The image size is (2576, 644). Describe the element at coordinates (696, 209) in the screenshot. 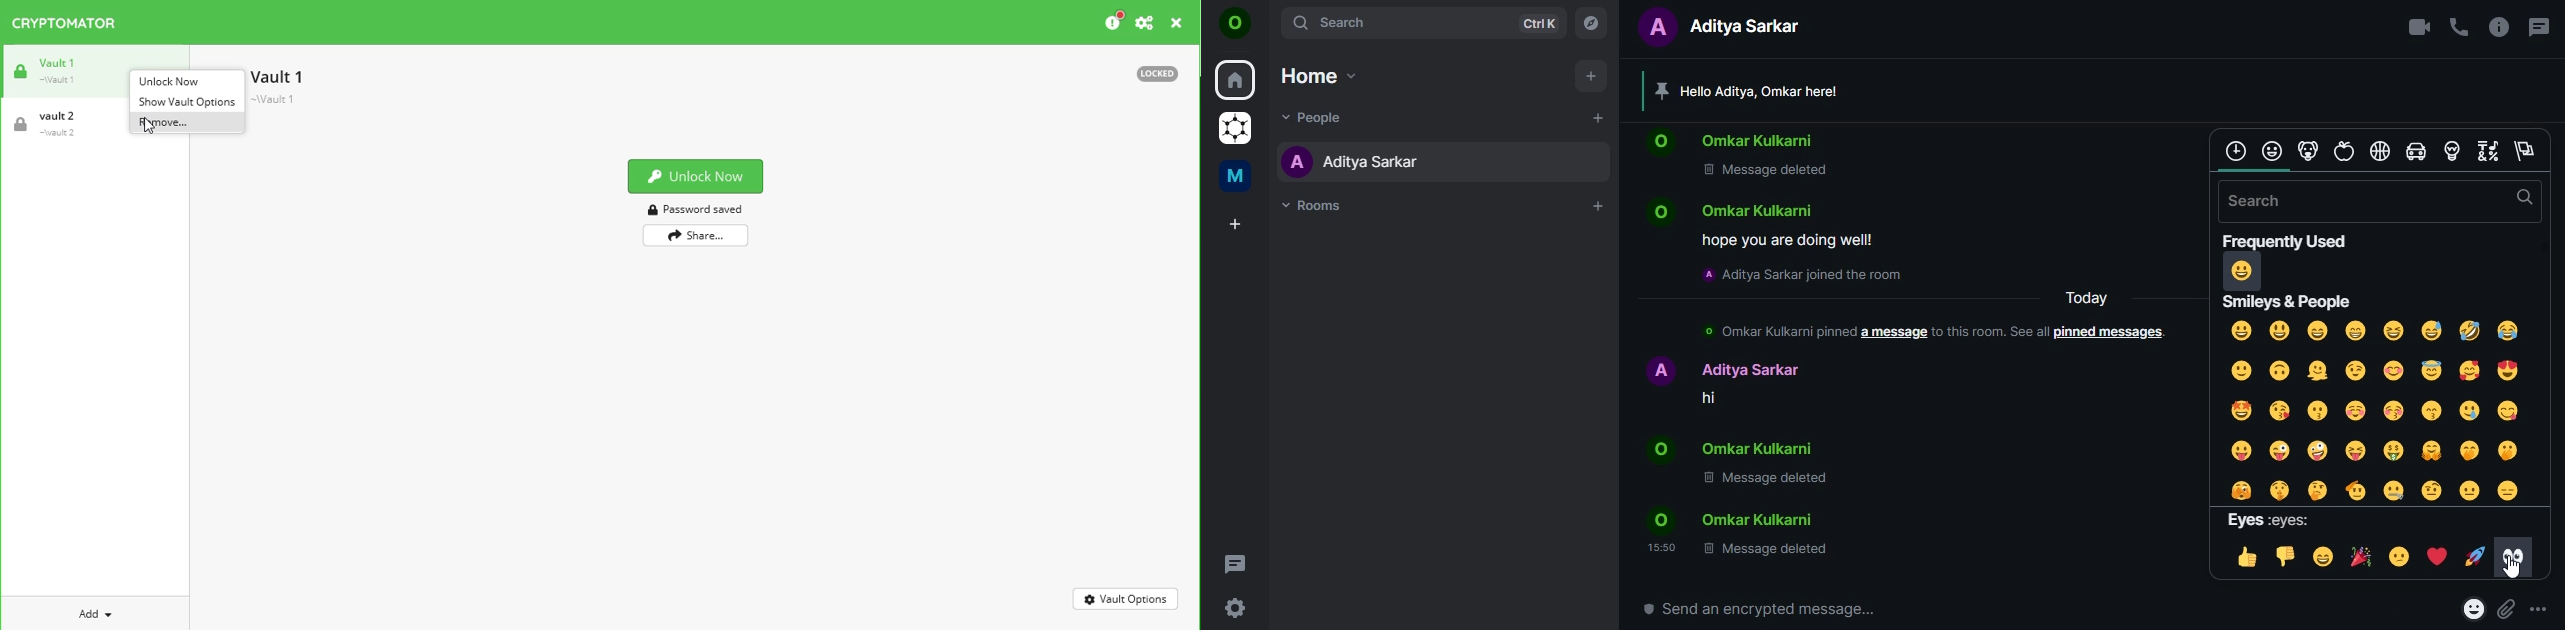

I see `password saved` at that location.